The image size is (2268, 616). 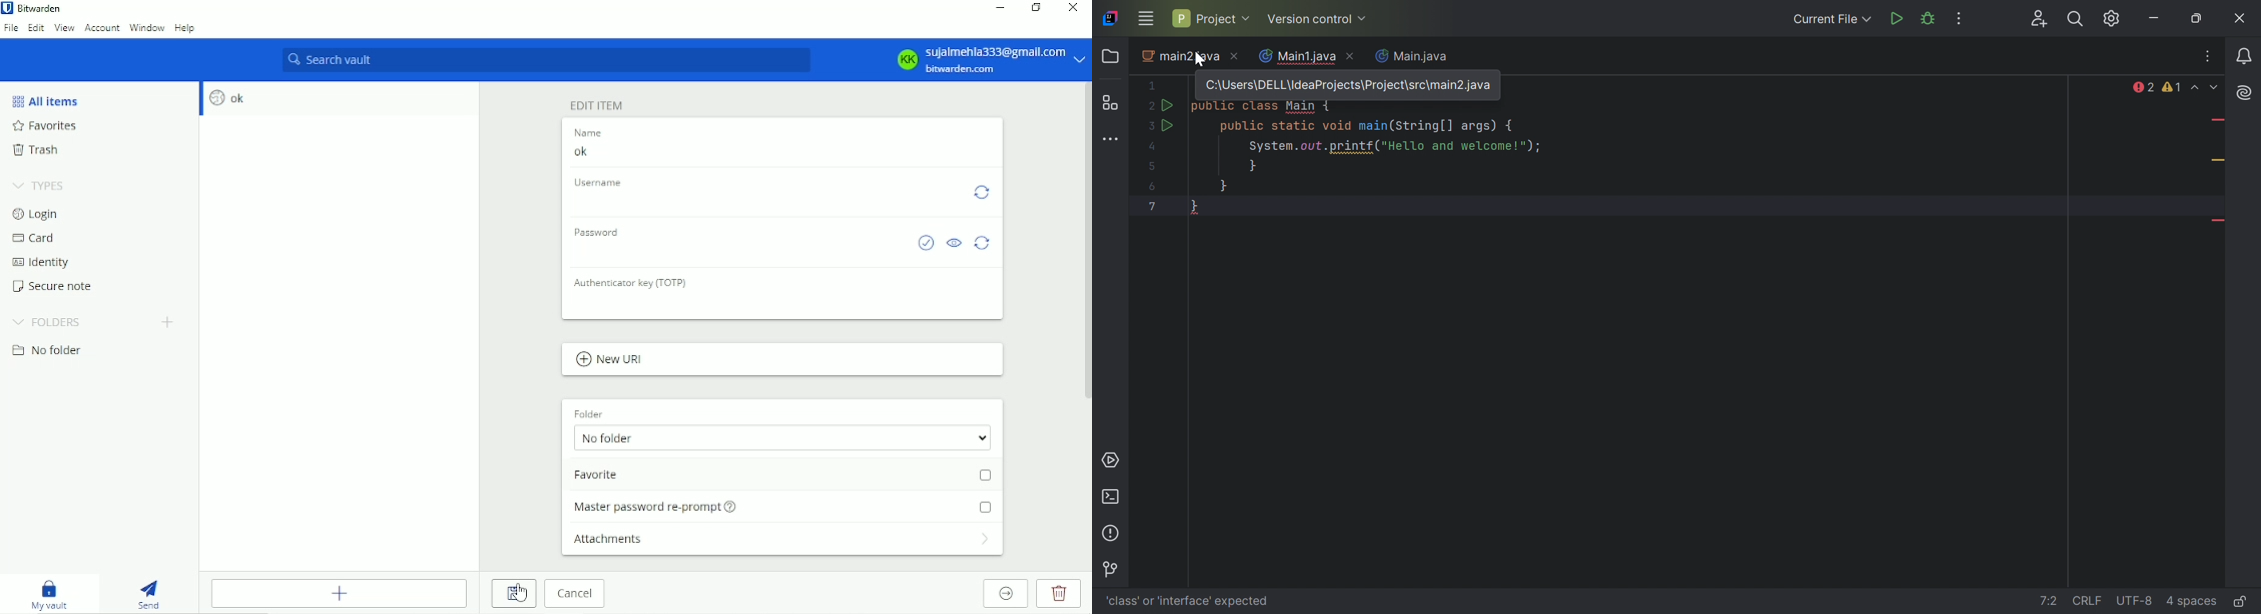 I want to click on Updated: Dec 13, 2024, 11:41:44 AM, so click(x=765, y=197).